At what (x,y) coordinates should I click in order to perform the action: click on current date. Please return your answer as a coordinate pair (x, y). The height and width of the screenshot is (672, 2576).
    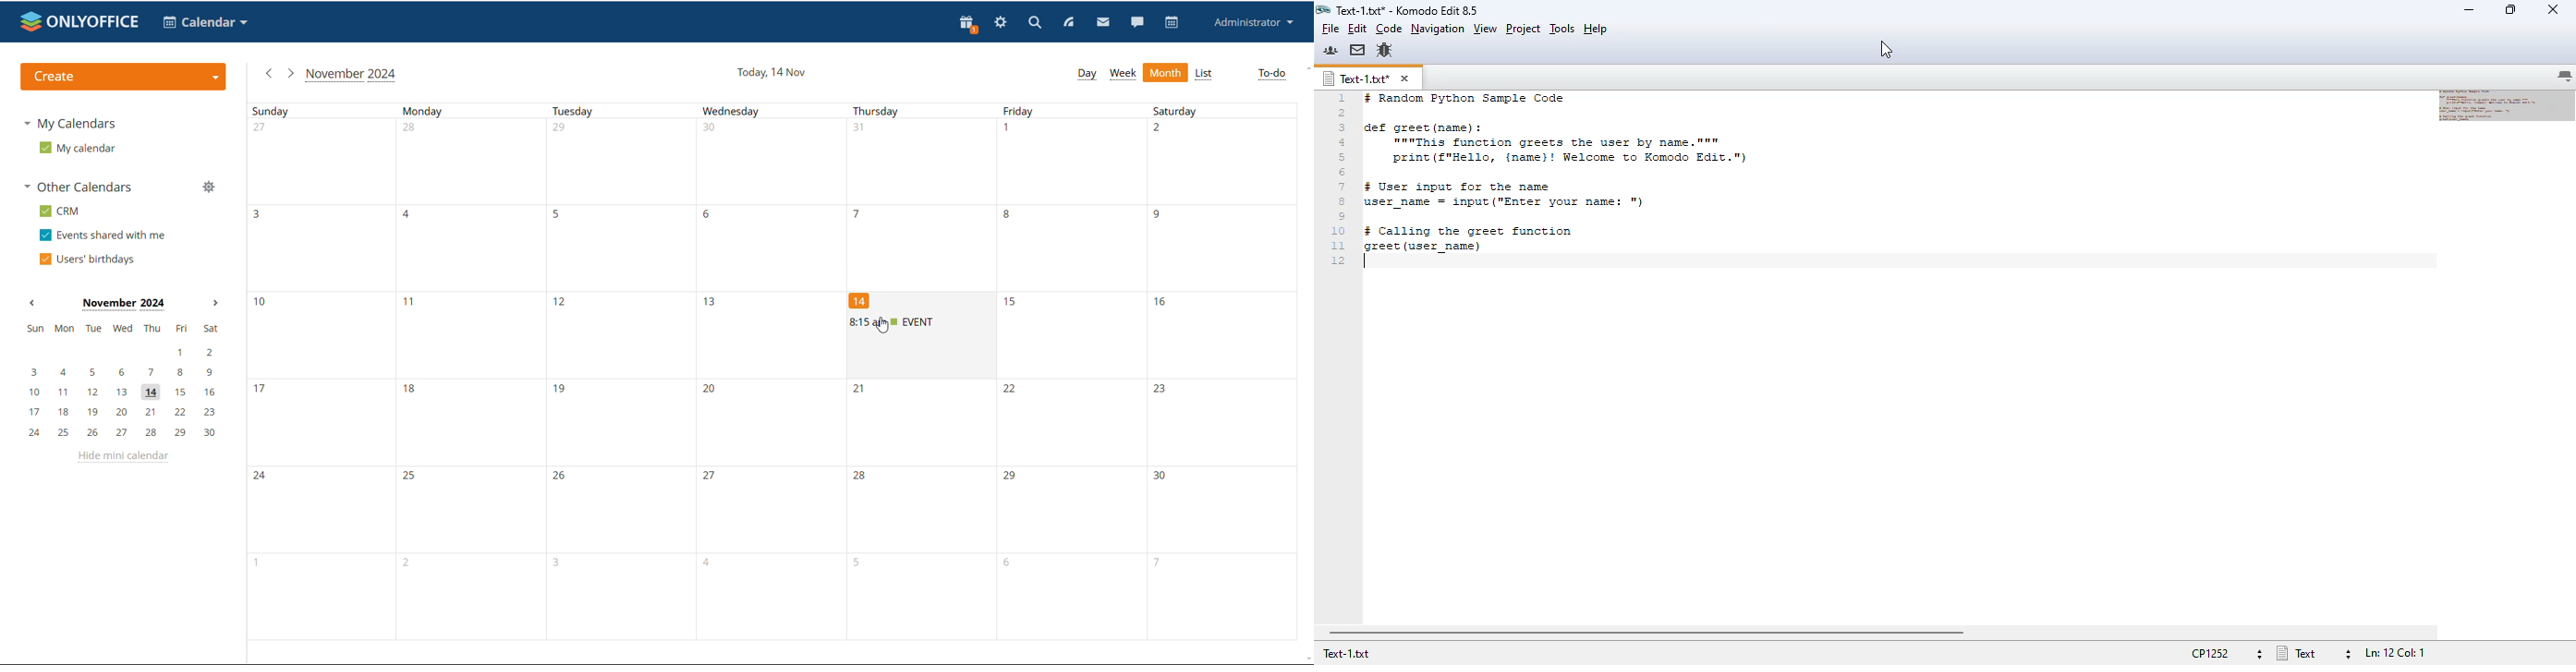
    Looking at the image, I should click on (772, 72).